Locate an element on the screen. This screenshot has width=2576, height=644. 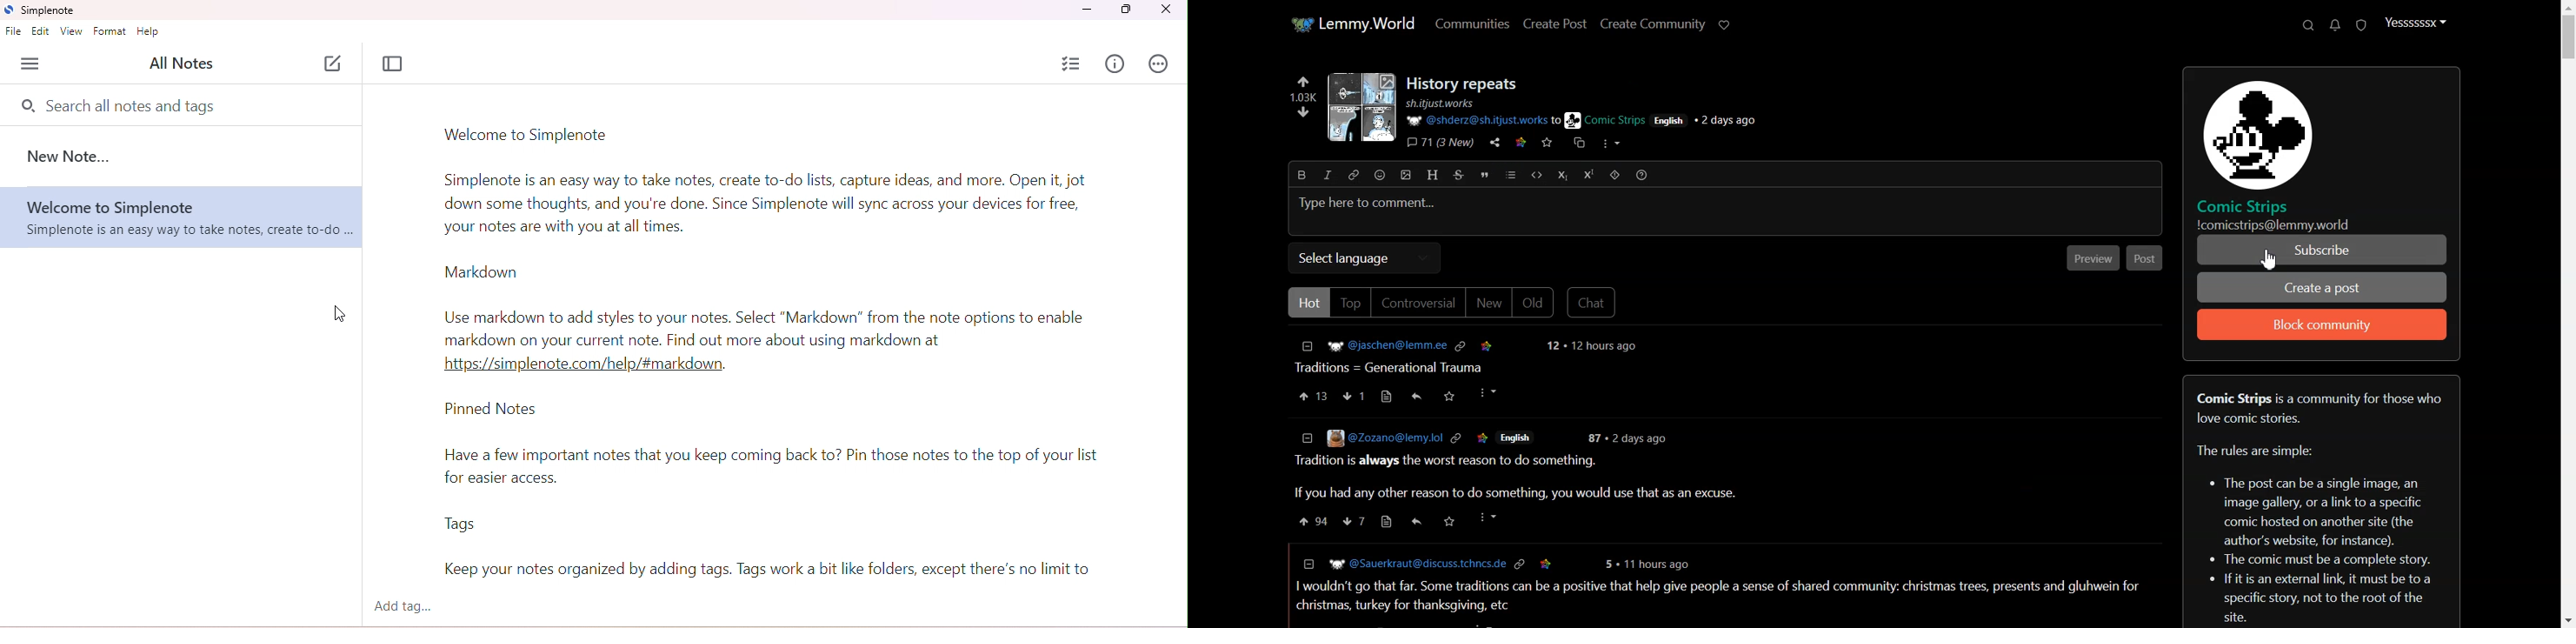
Comic Strips is located at coordinates (2252, 205).